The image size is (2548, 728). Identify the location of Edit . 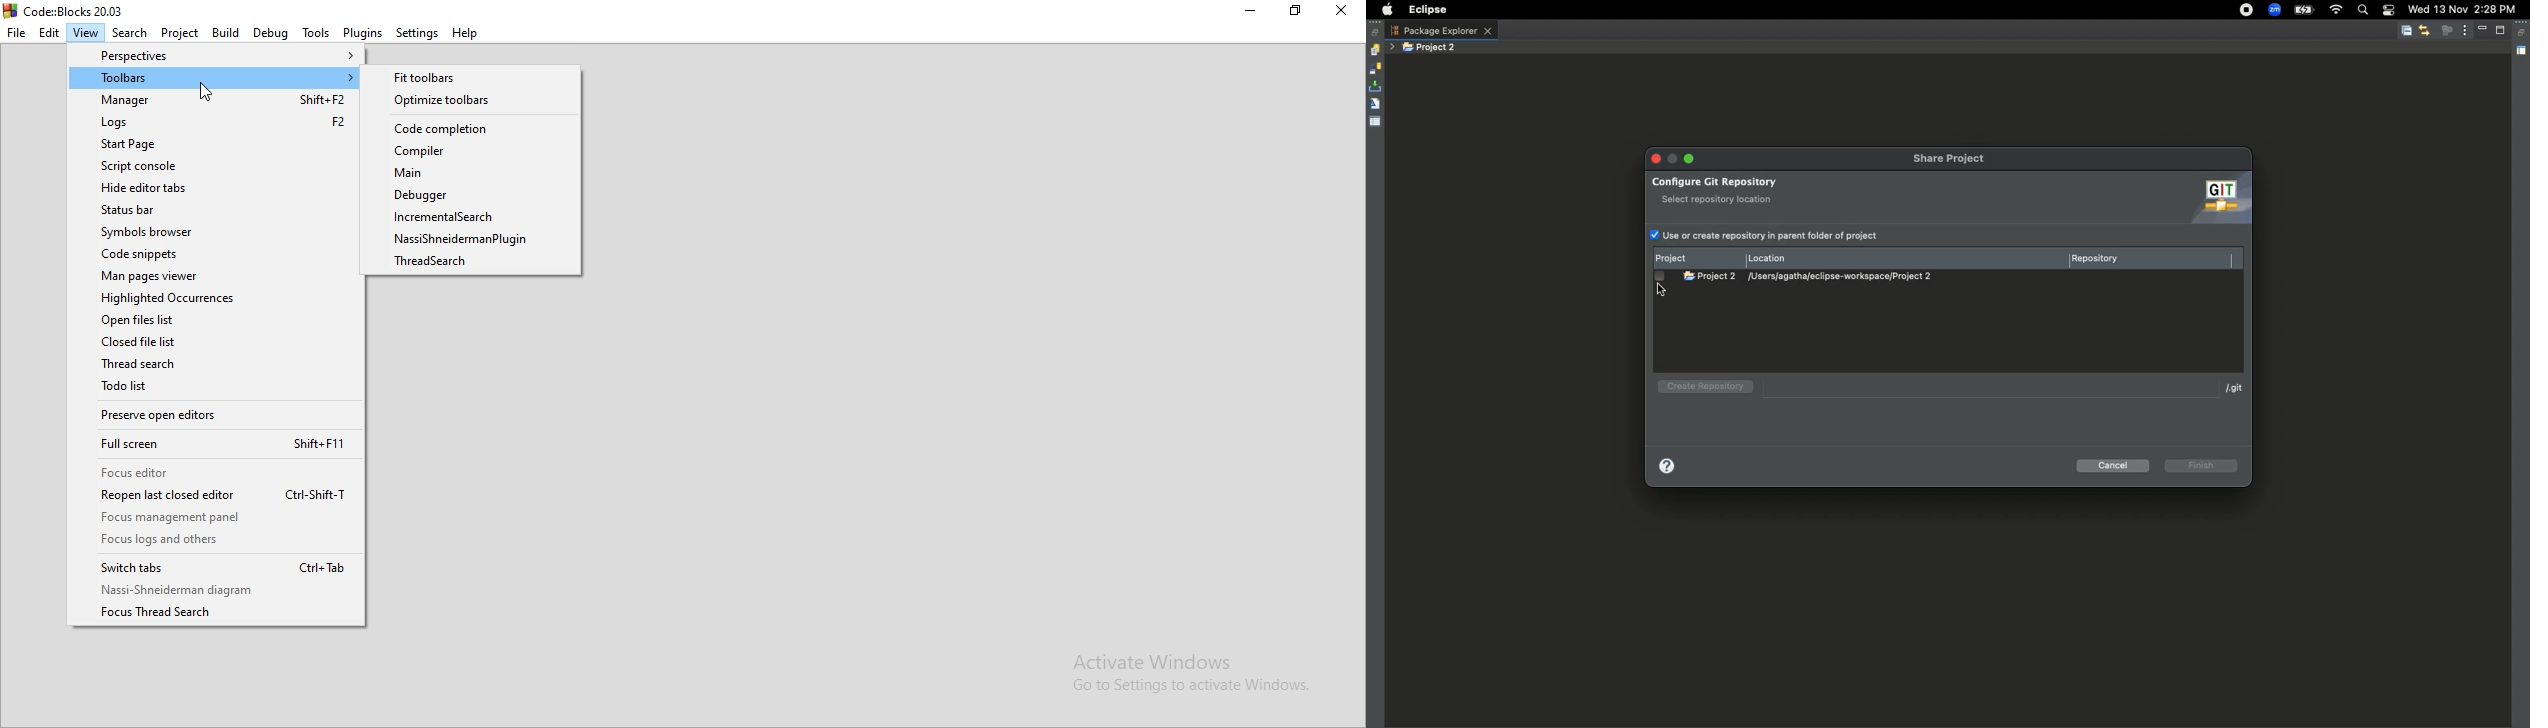
(49, 33).